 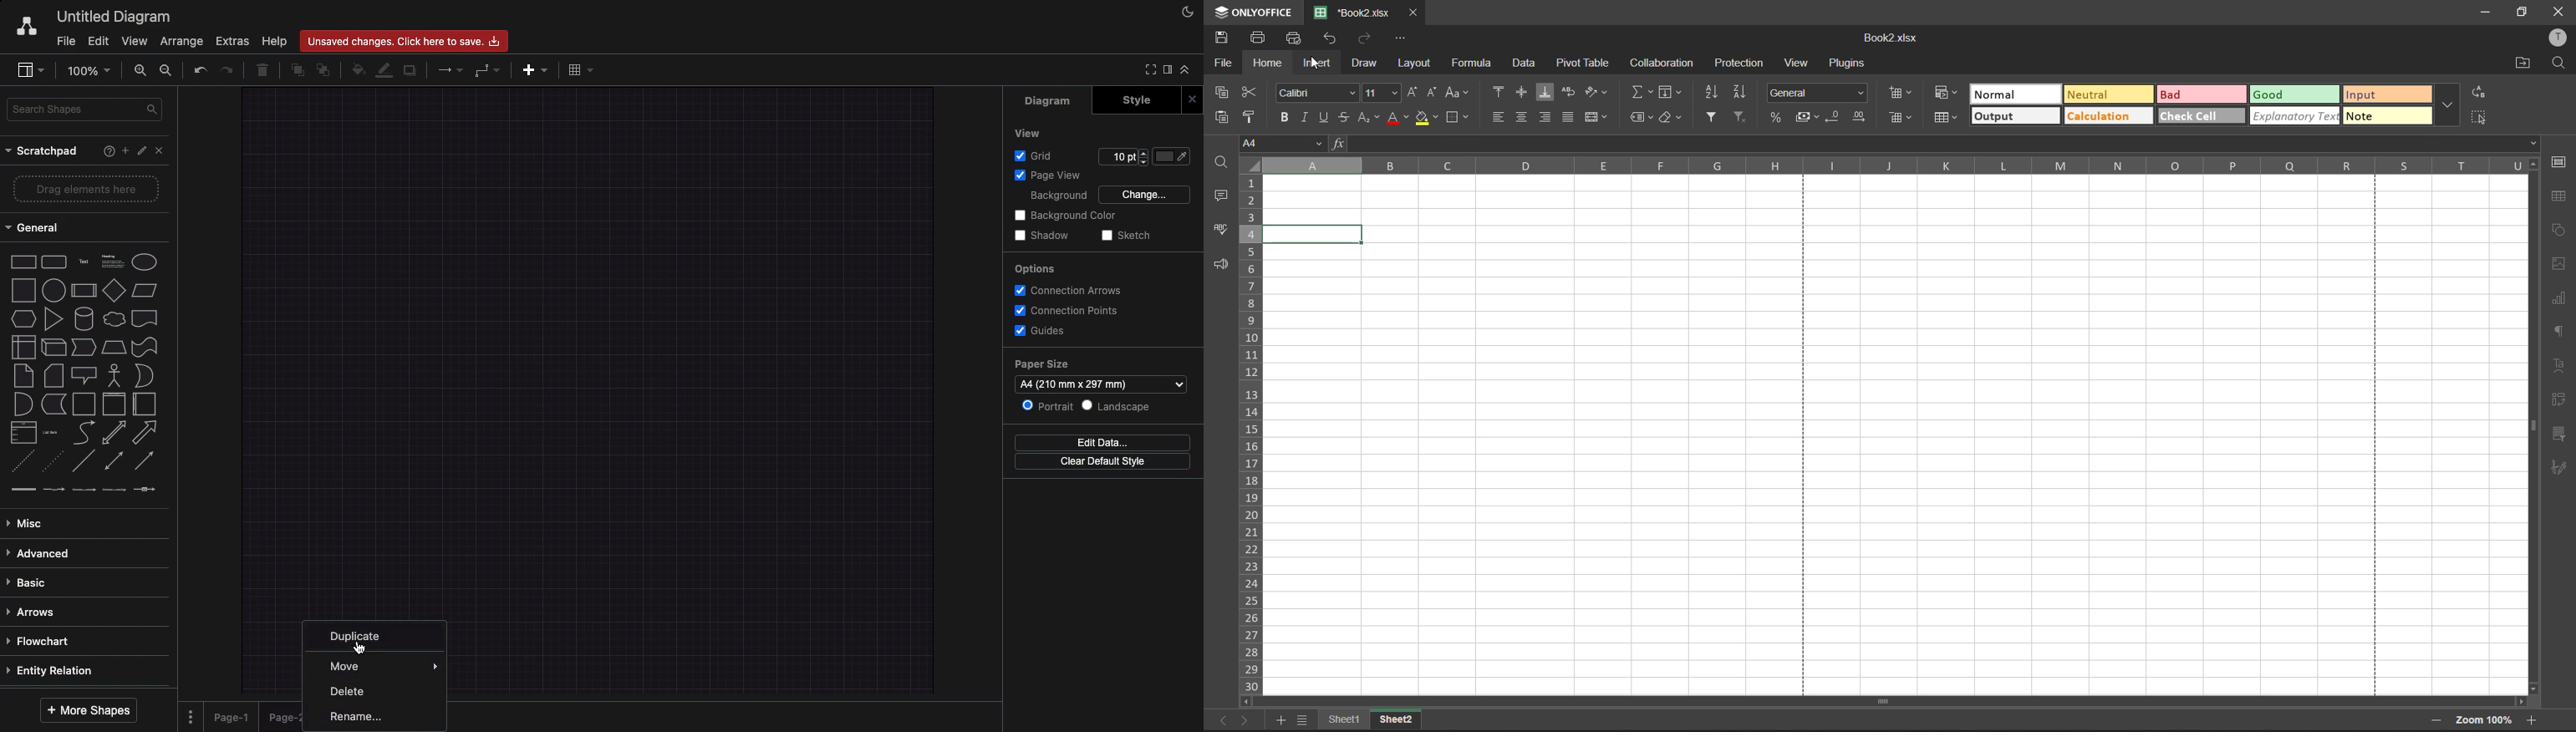 What do you see at coordinates (98, 42) in the screenshot?
I see `Edit` at bounding box center [98, 42].